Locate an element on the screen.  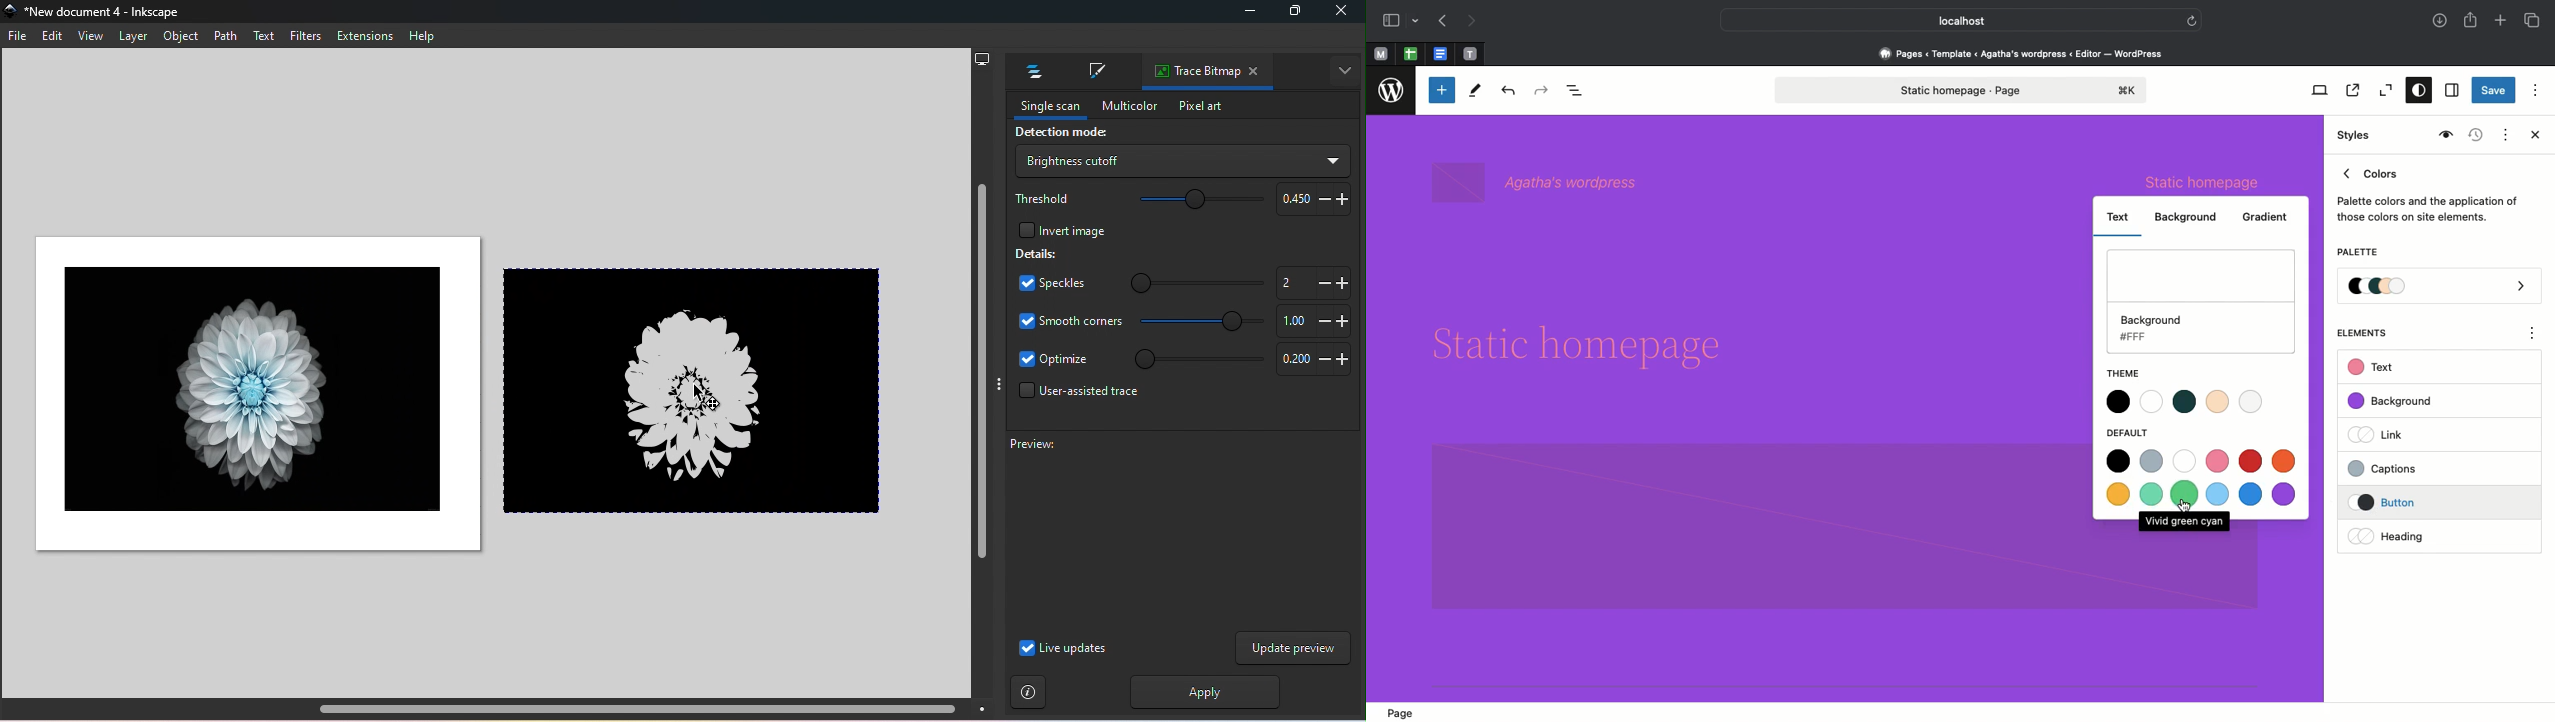
Tabs is located at coordinates (2534, 21).